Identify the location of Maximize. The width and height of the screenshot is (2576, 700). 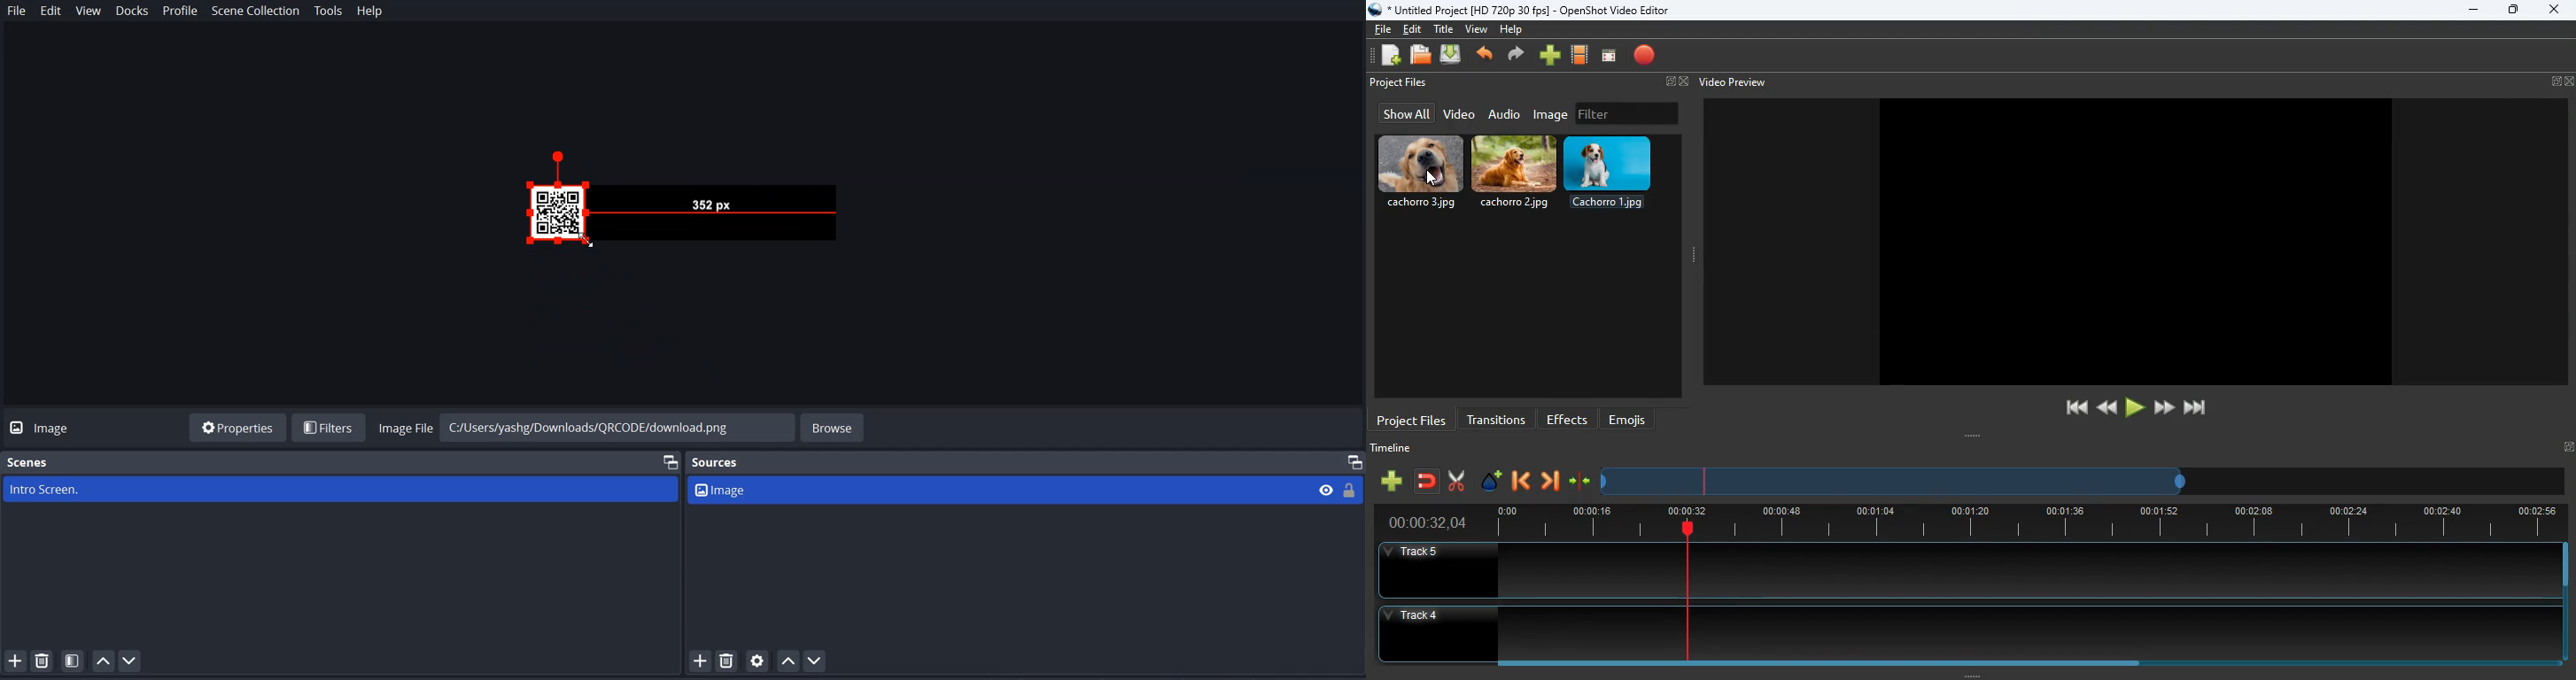
(668, 461).